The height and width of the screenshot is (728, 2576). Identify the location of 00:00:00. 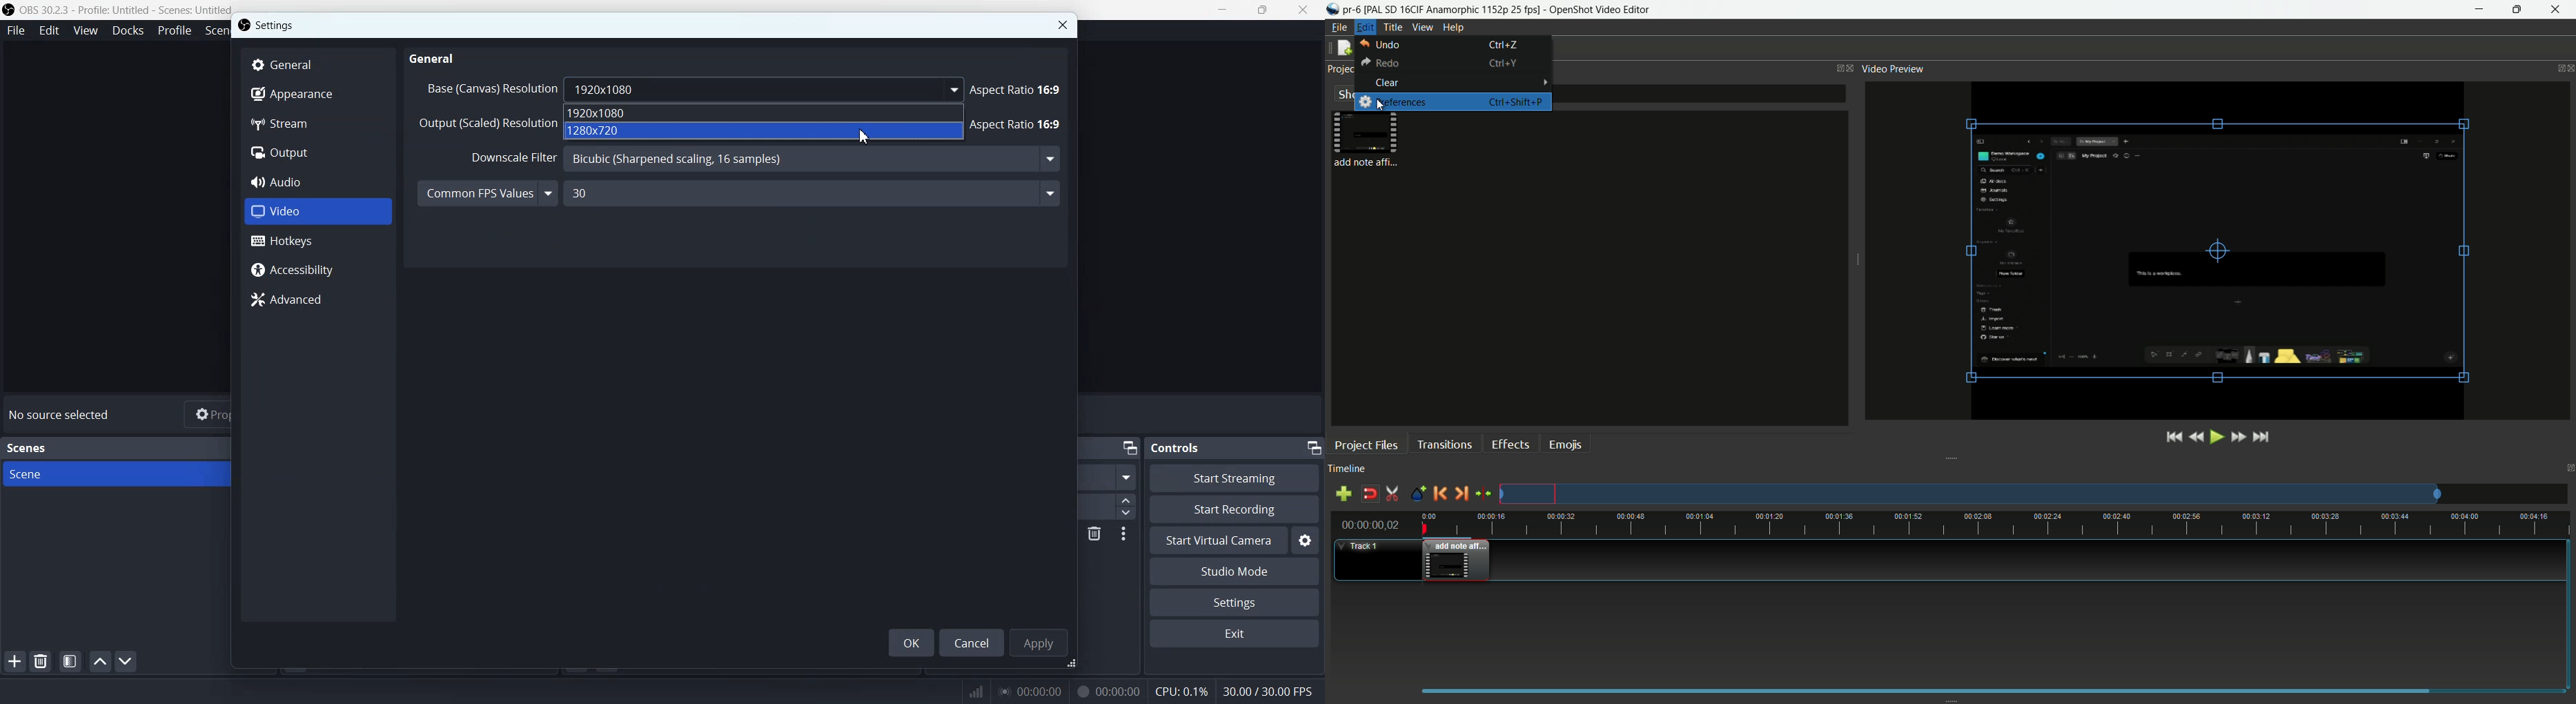
(1031, 690).